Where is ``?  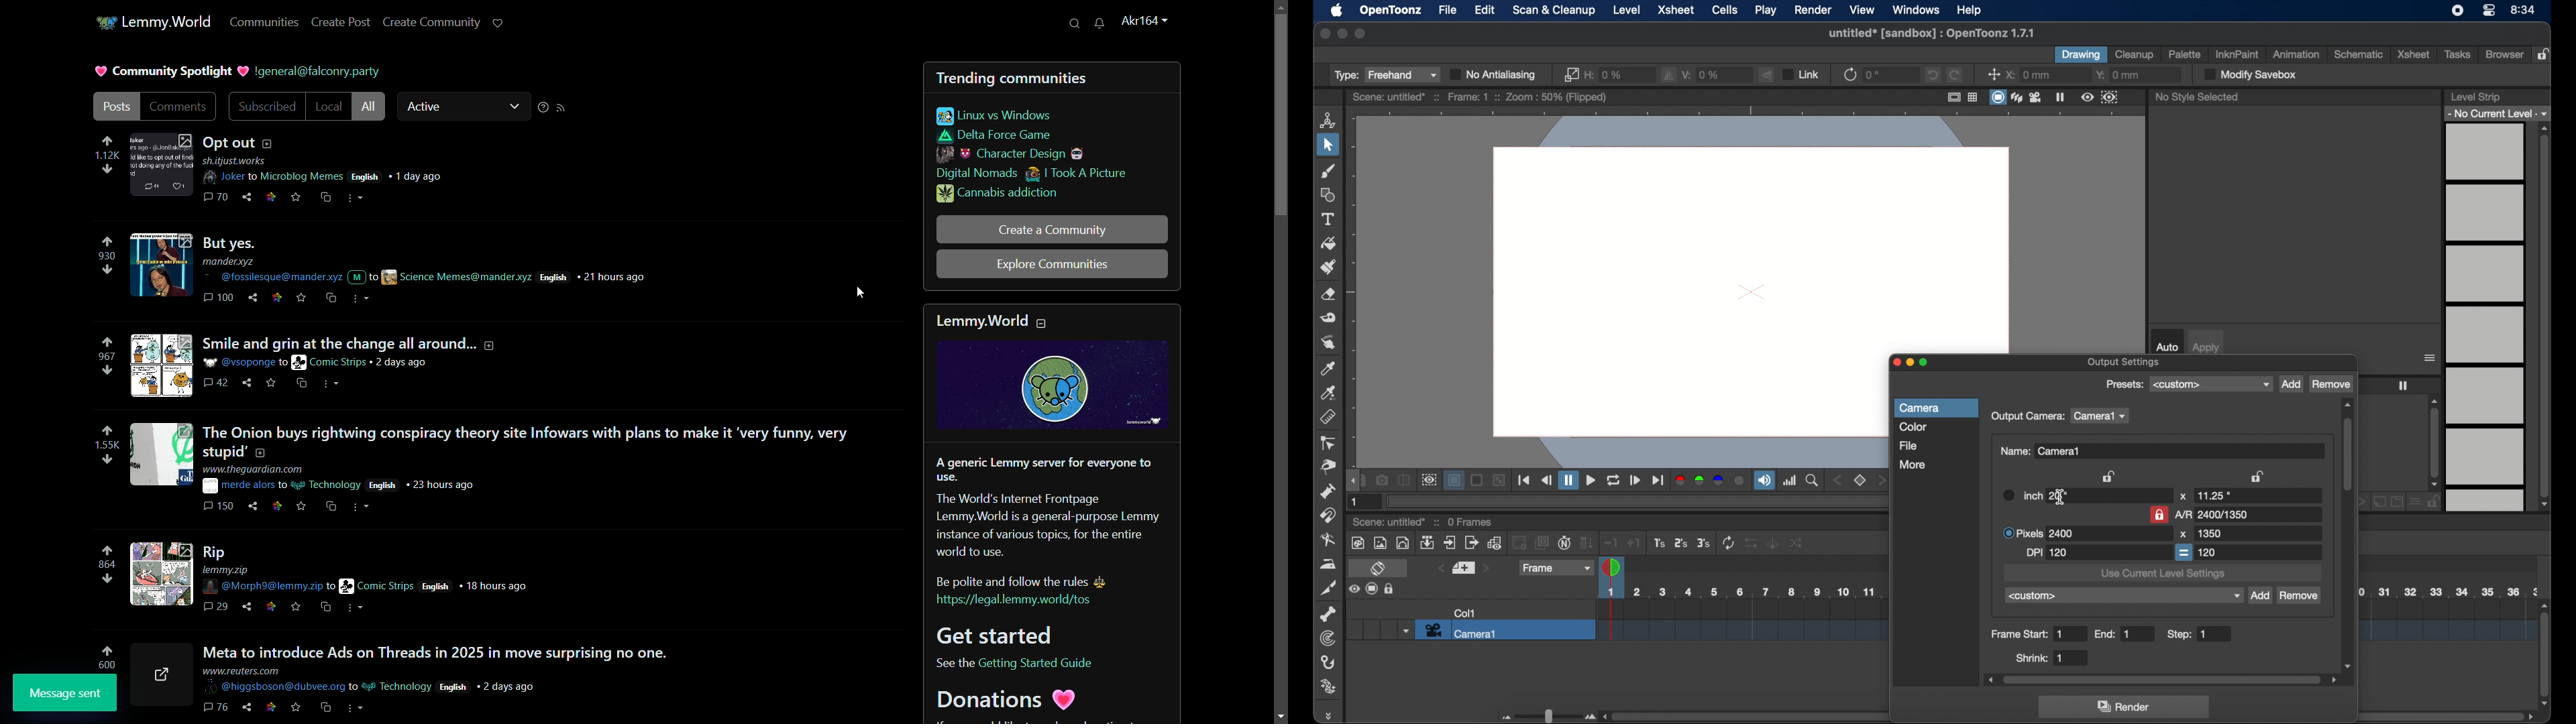  is located at coordinates (1354, 589).